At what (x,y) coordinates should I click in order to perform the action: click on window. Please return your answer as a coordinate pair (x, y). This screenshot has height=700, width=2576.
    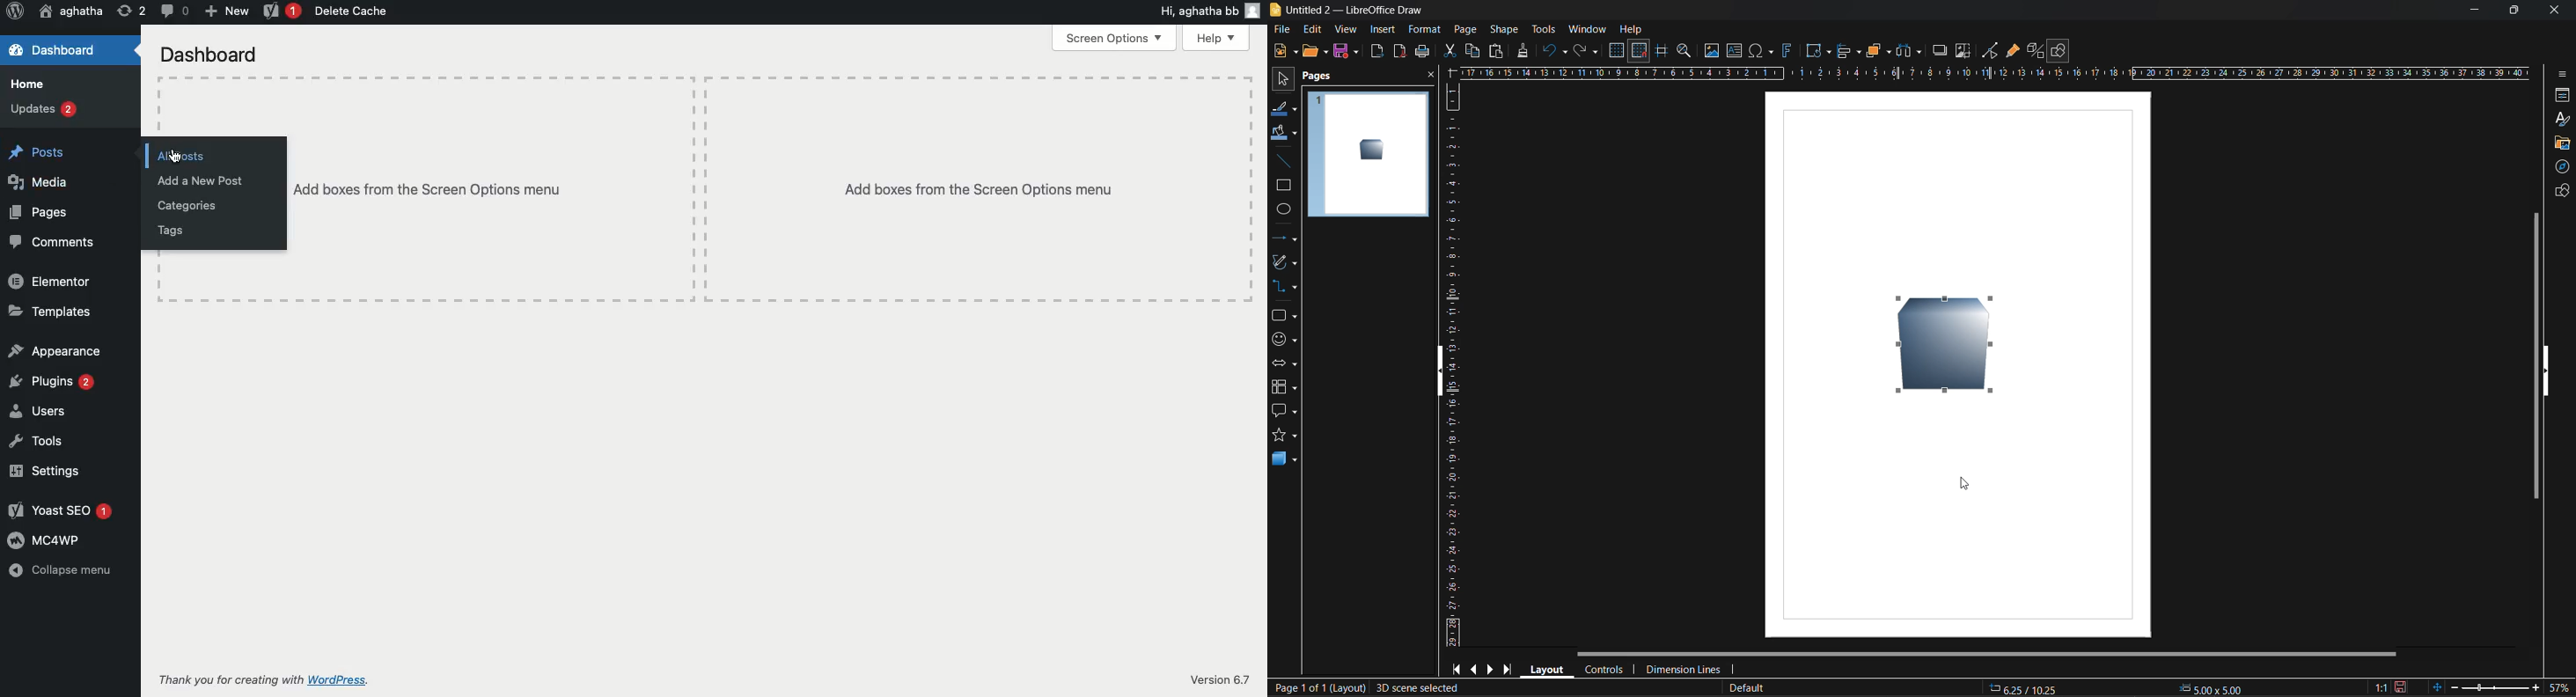
    Looking at the image, I should click on (1587, 29).